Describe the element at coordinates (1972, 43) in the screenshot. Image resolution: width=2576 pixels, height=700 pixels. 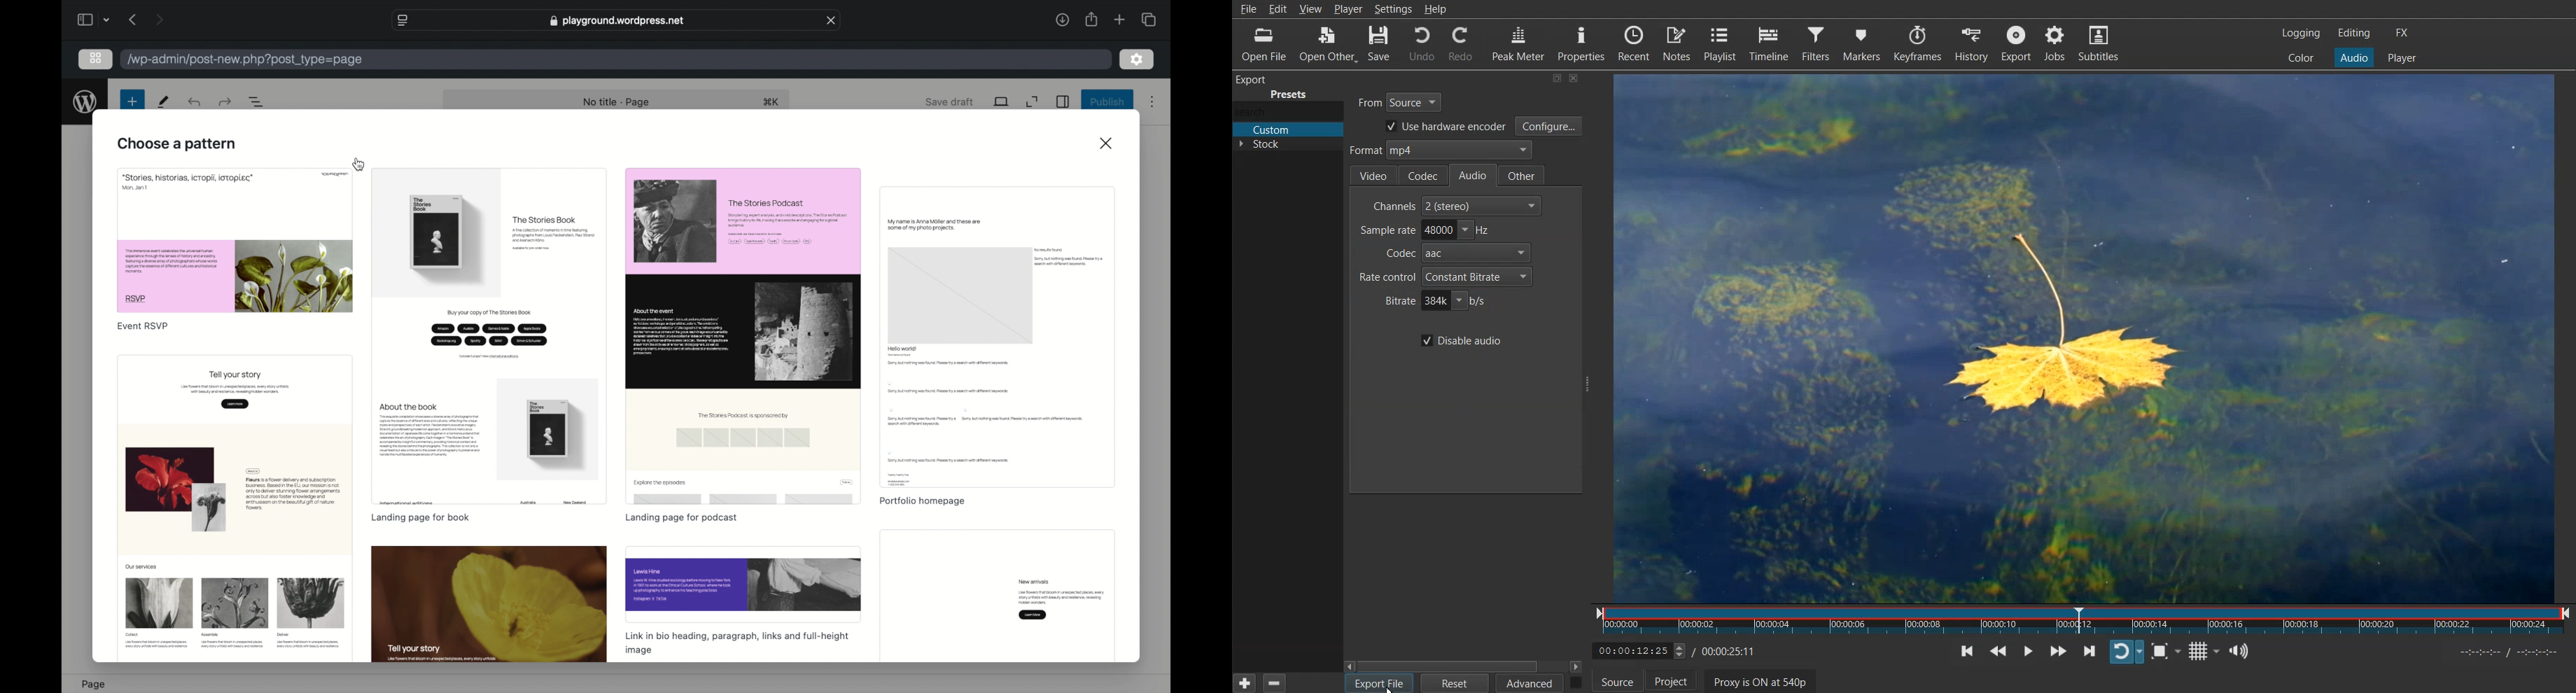
I see `History` at that location.